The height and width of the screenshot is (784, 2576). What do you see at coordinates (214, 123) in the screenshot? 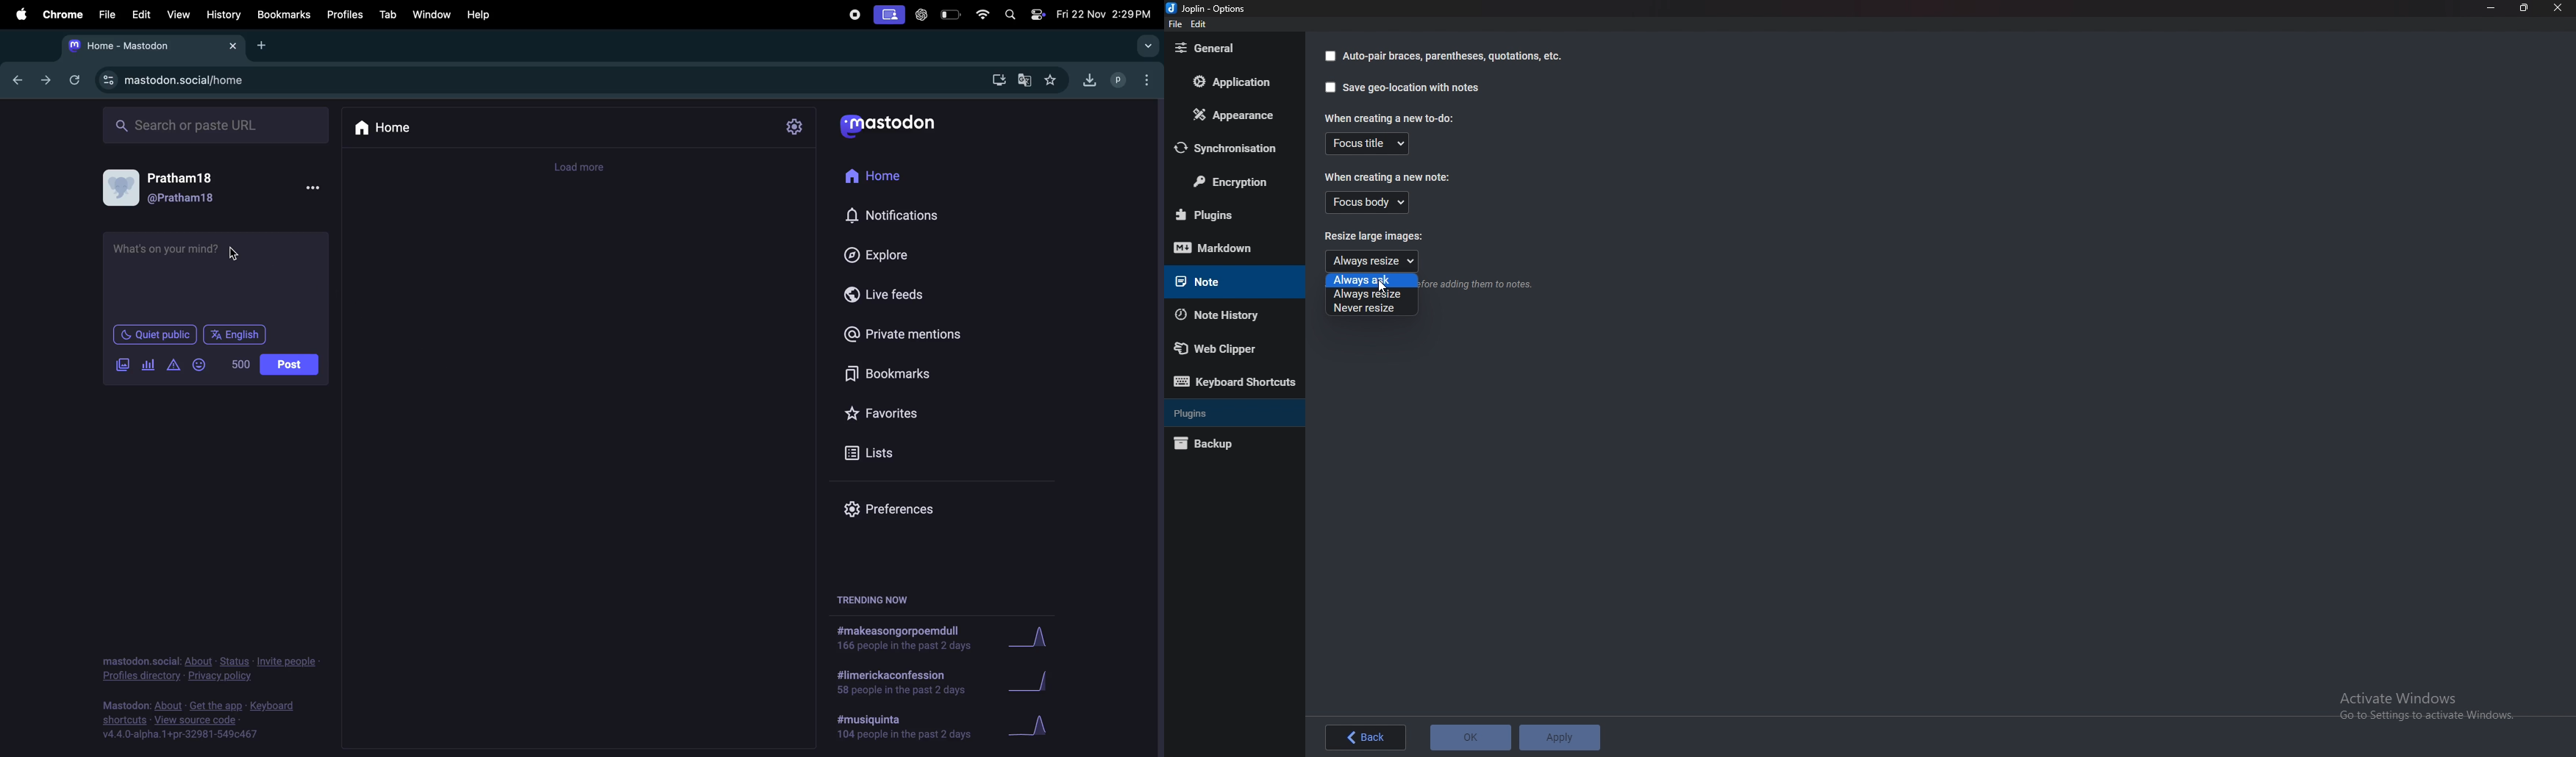
I see `search bar` at bounding box center [214, 123].